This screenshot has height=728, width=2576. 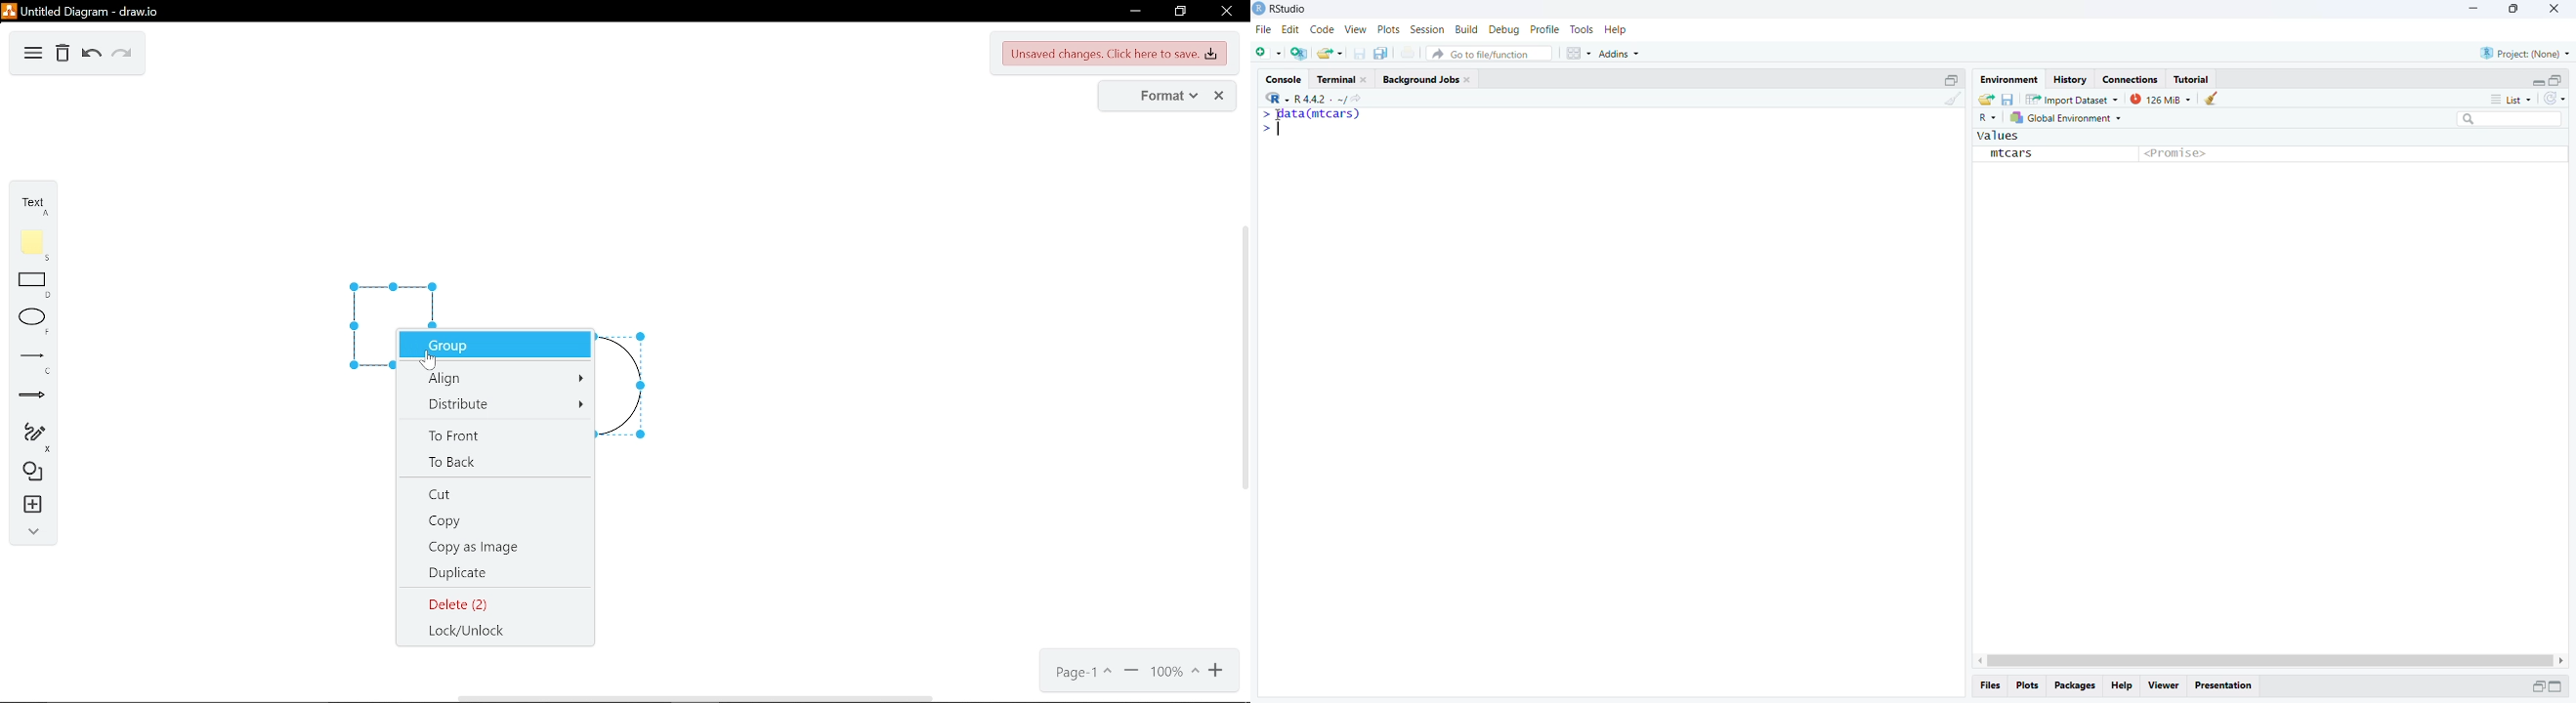 What do you see at coordinates (2064, 118) in the screenshot?
I see `global environment` at bounding box center [2064, 118].